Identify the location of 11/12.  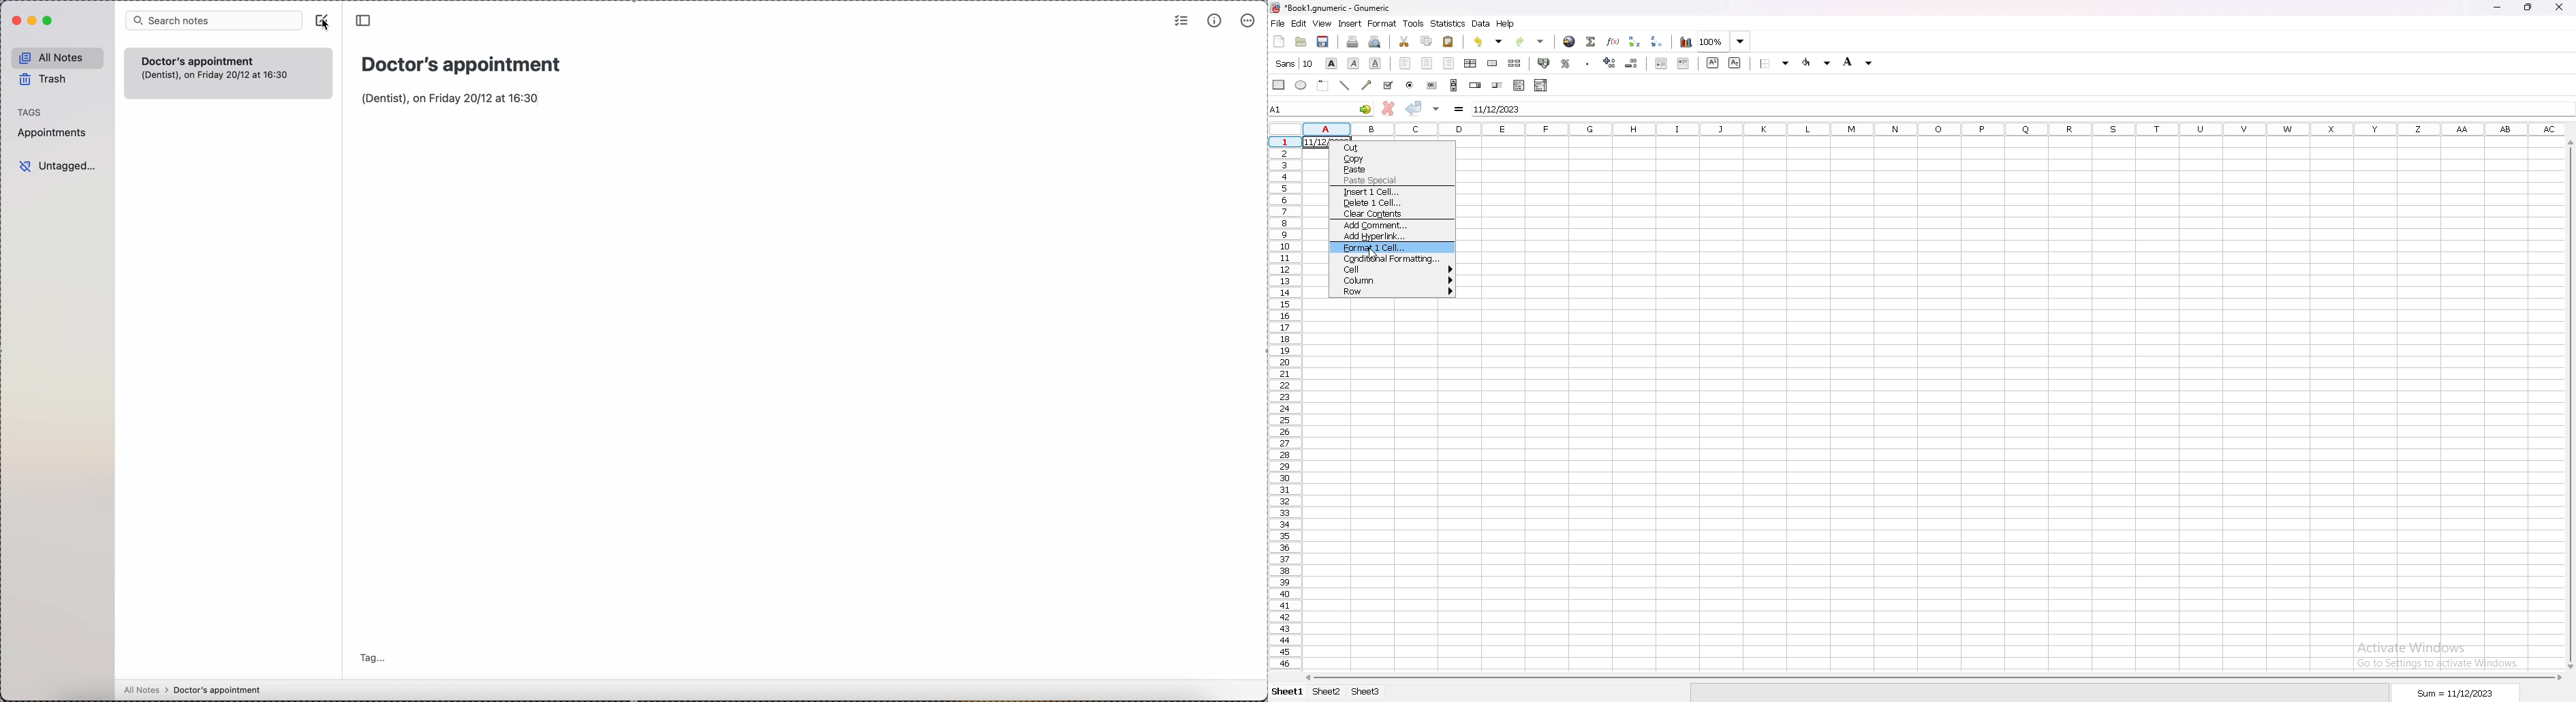
(1318, 142).